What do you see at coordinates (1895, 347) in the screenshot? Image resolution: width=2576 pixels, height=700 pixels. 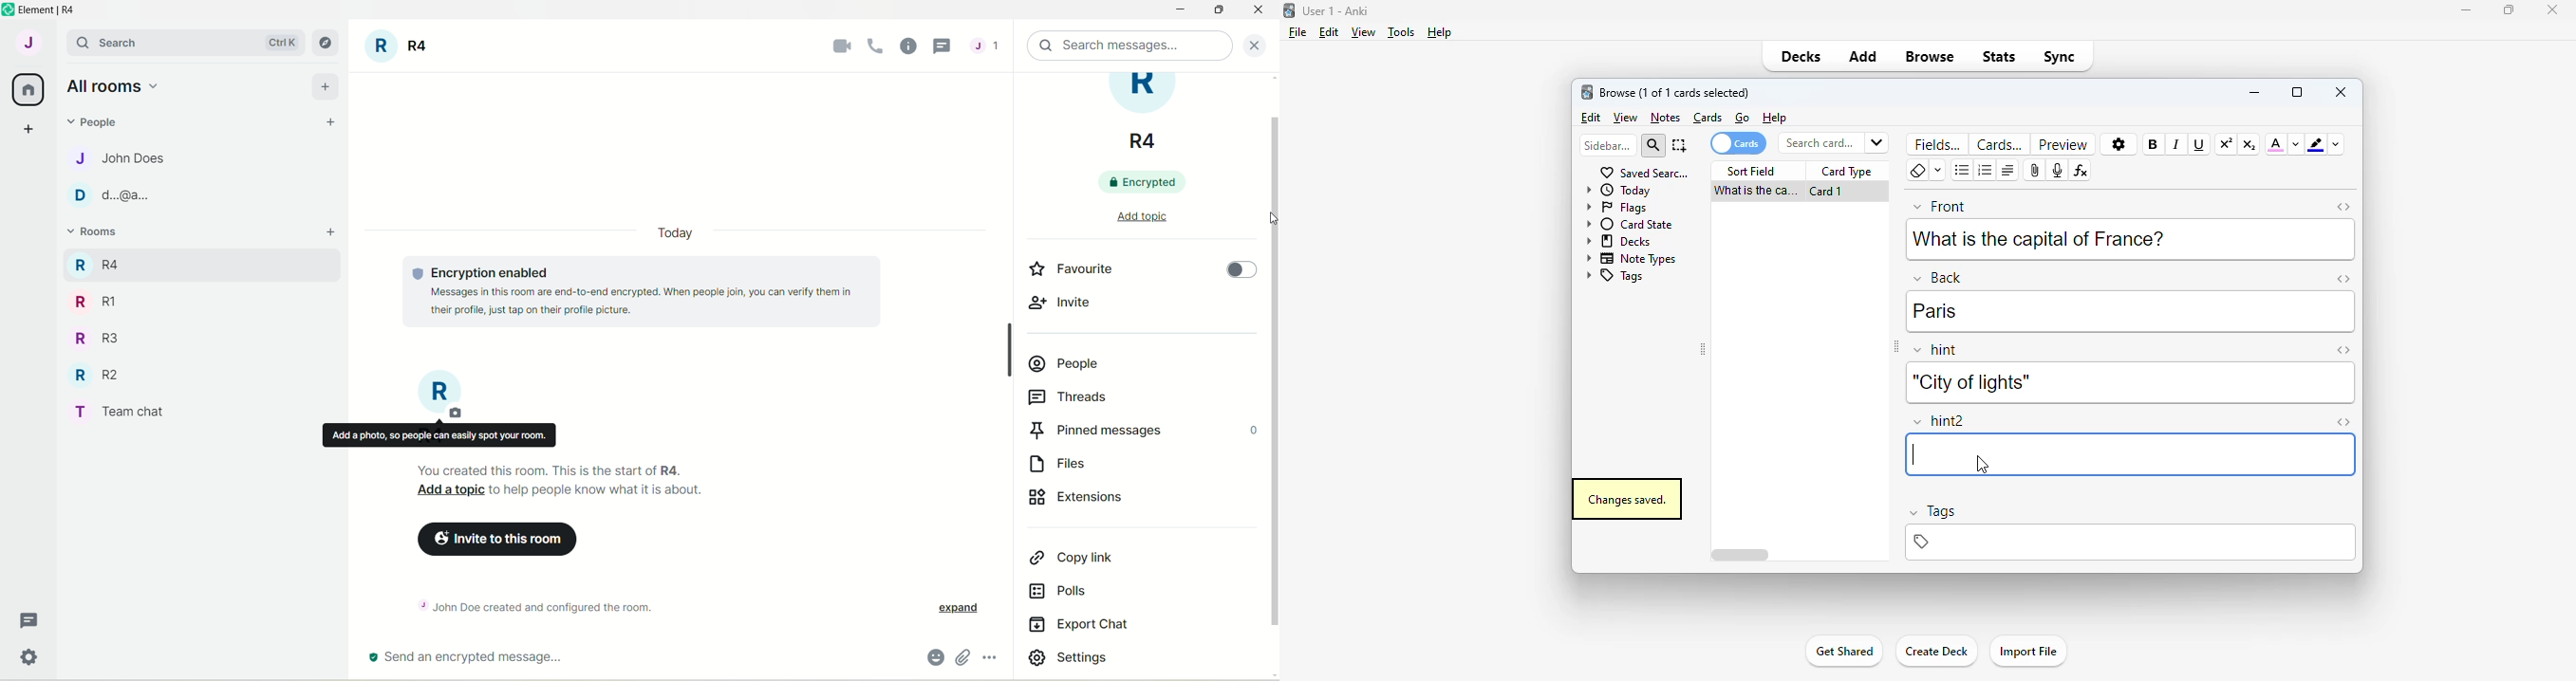 I see `toggle sidebar` at bounding box center [1895, 347].